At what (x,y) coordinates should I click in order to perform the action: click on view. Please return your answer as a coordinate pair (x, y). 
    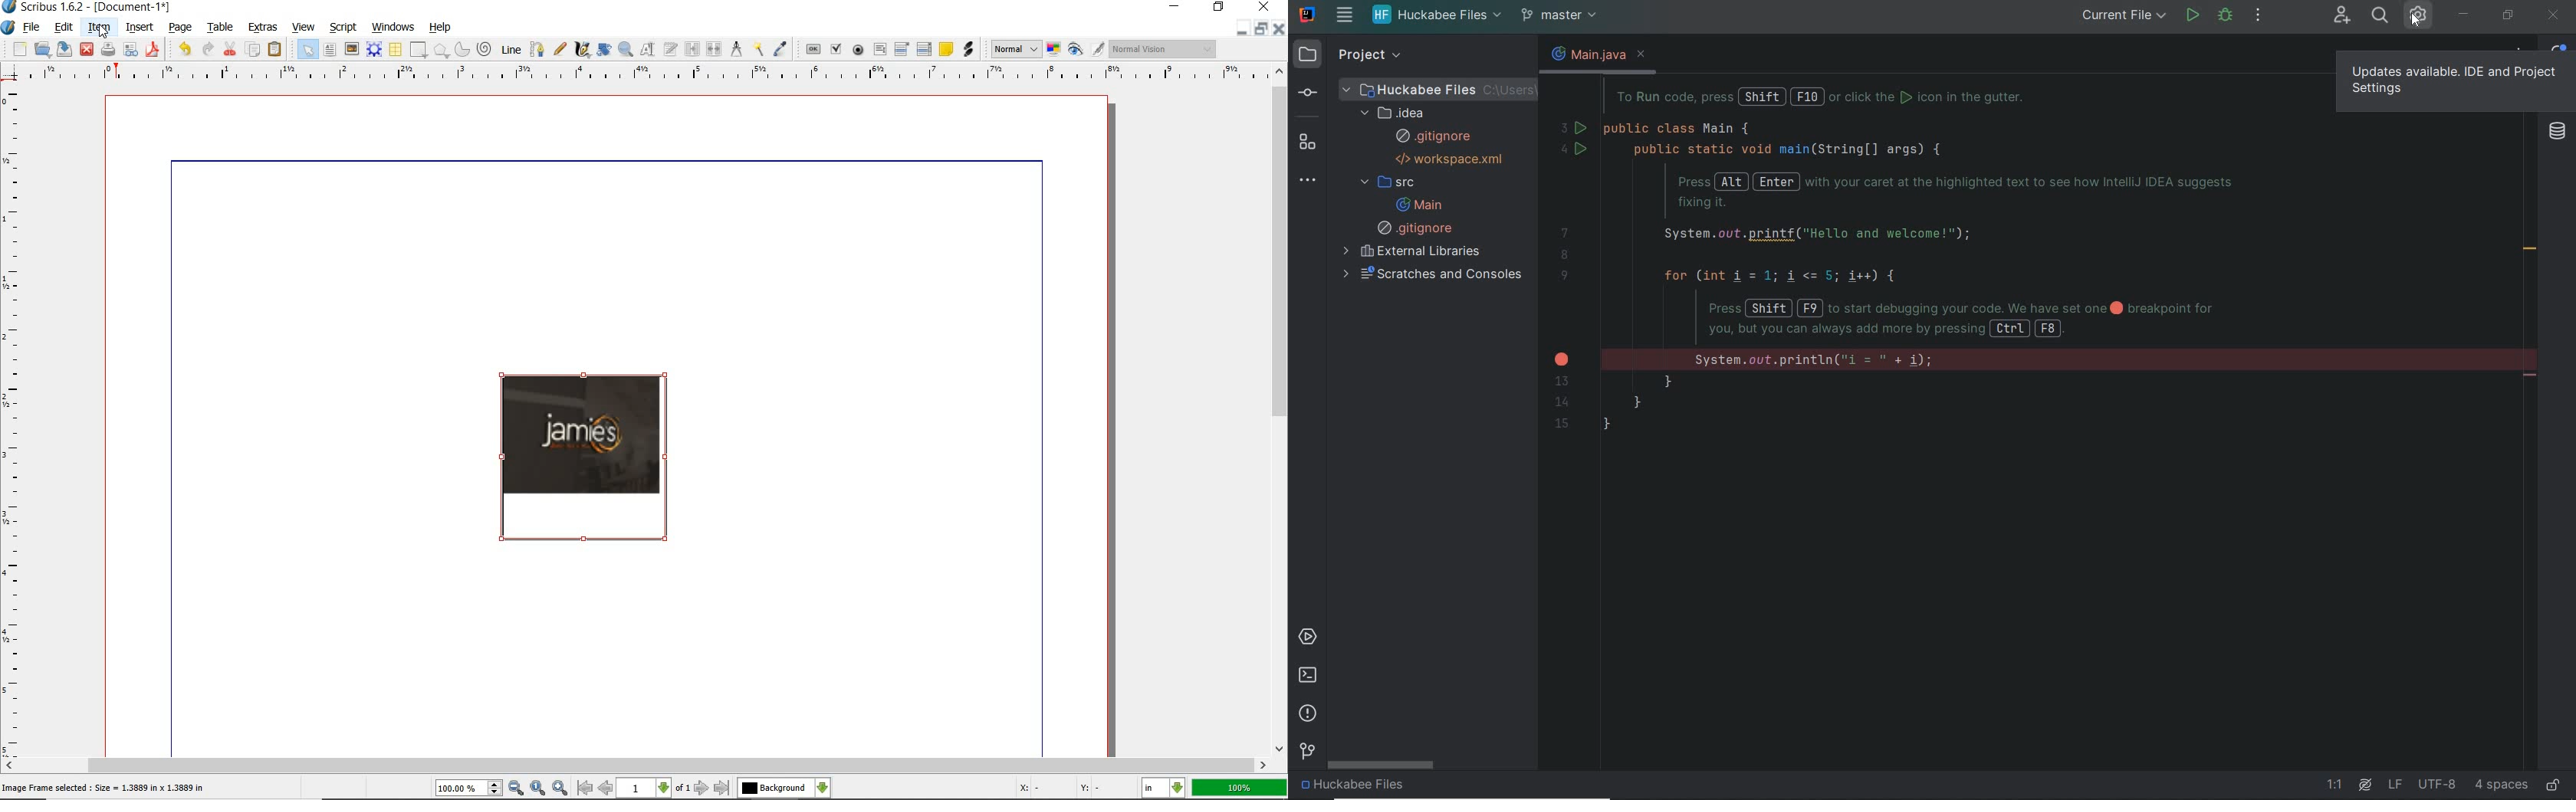
    Looking at the image, I should click on (306, 28).